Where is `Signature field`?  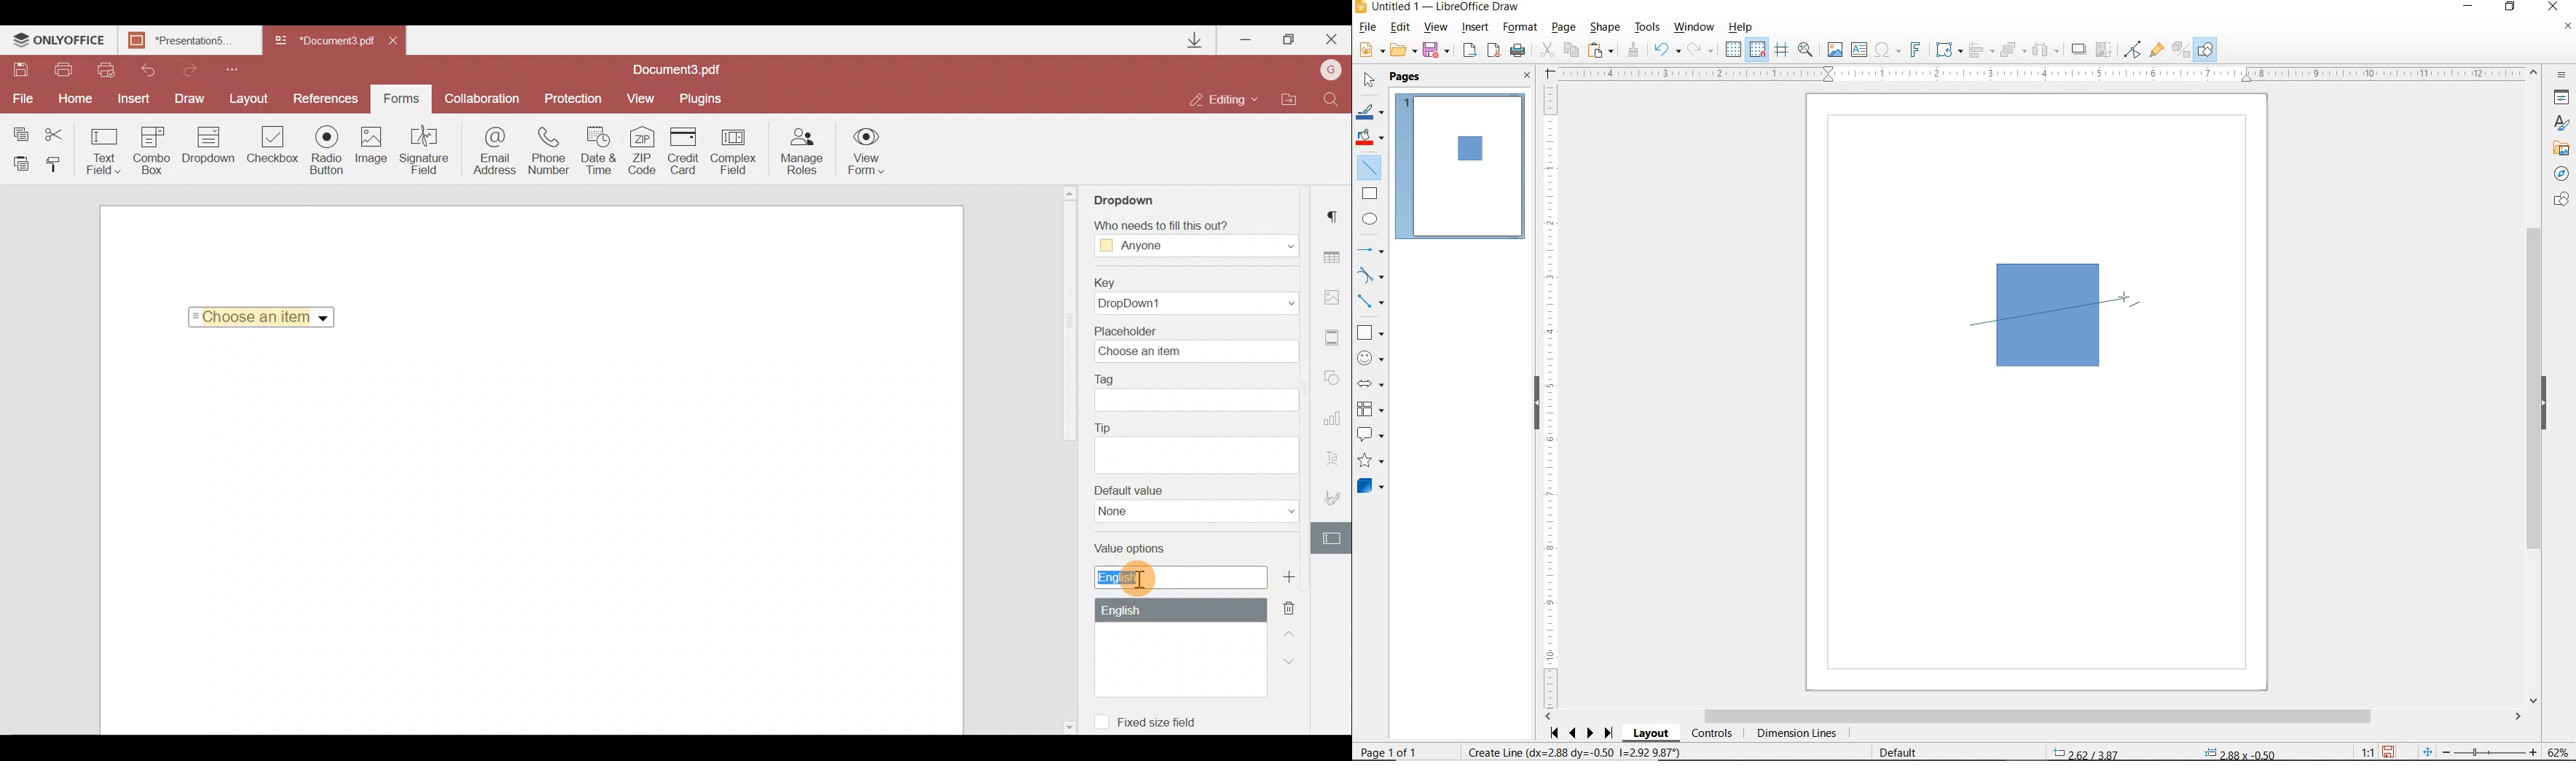 Signature field is located at coordinates (421, 149).